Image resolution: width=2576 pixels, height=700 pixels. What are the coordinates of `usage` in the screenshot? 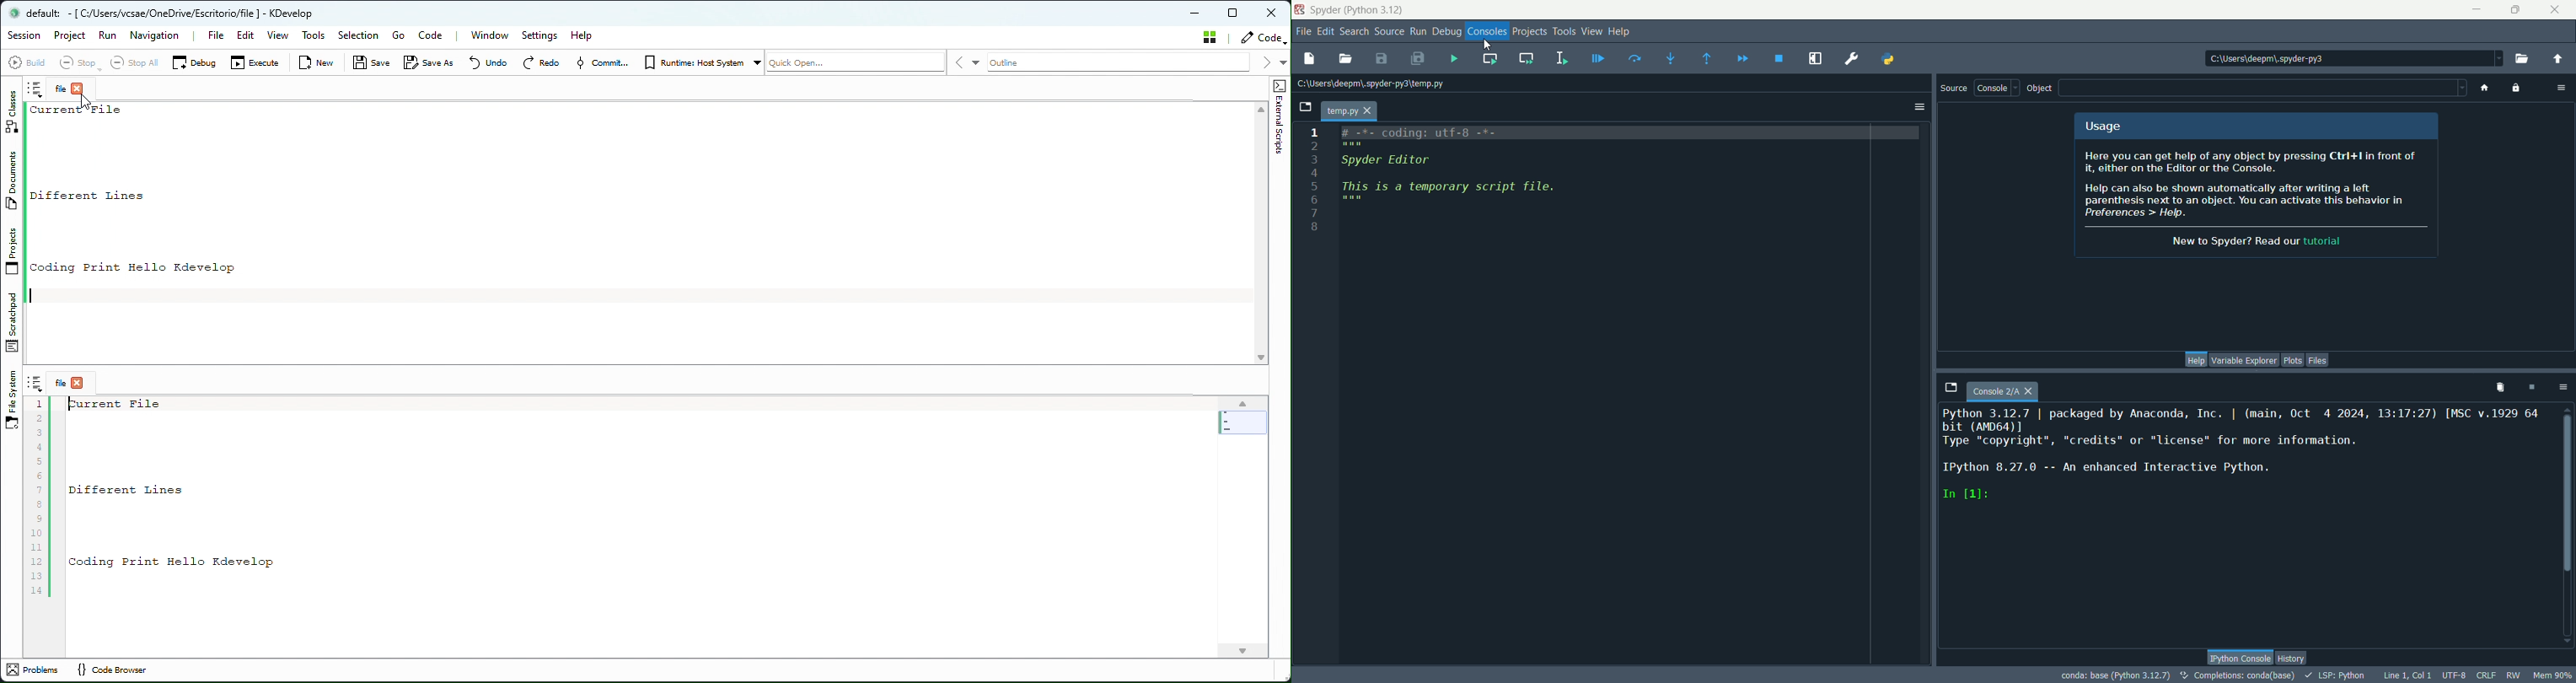 It's located at (2102, 126).